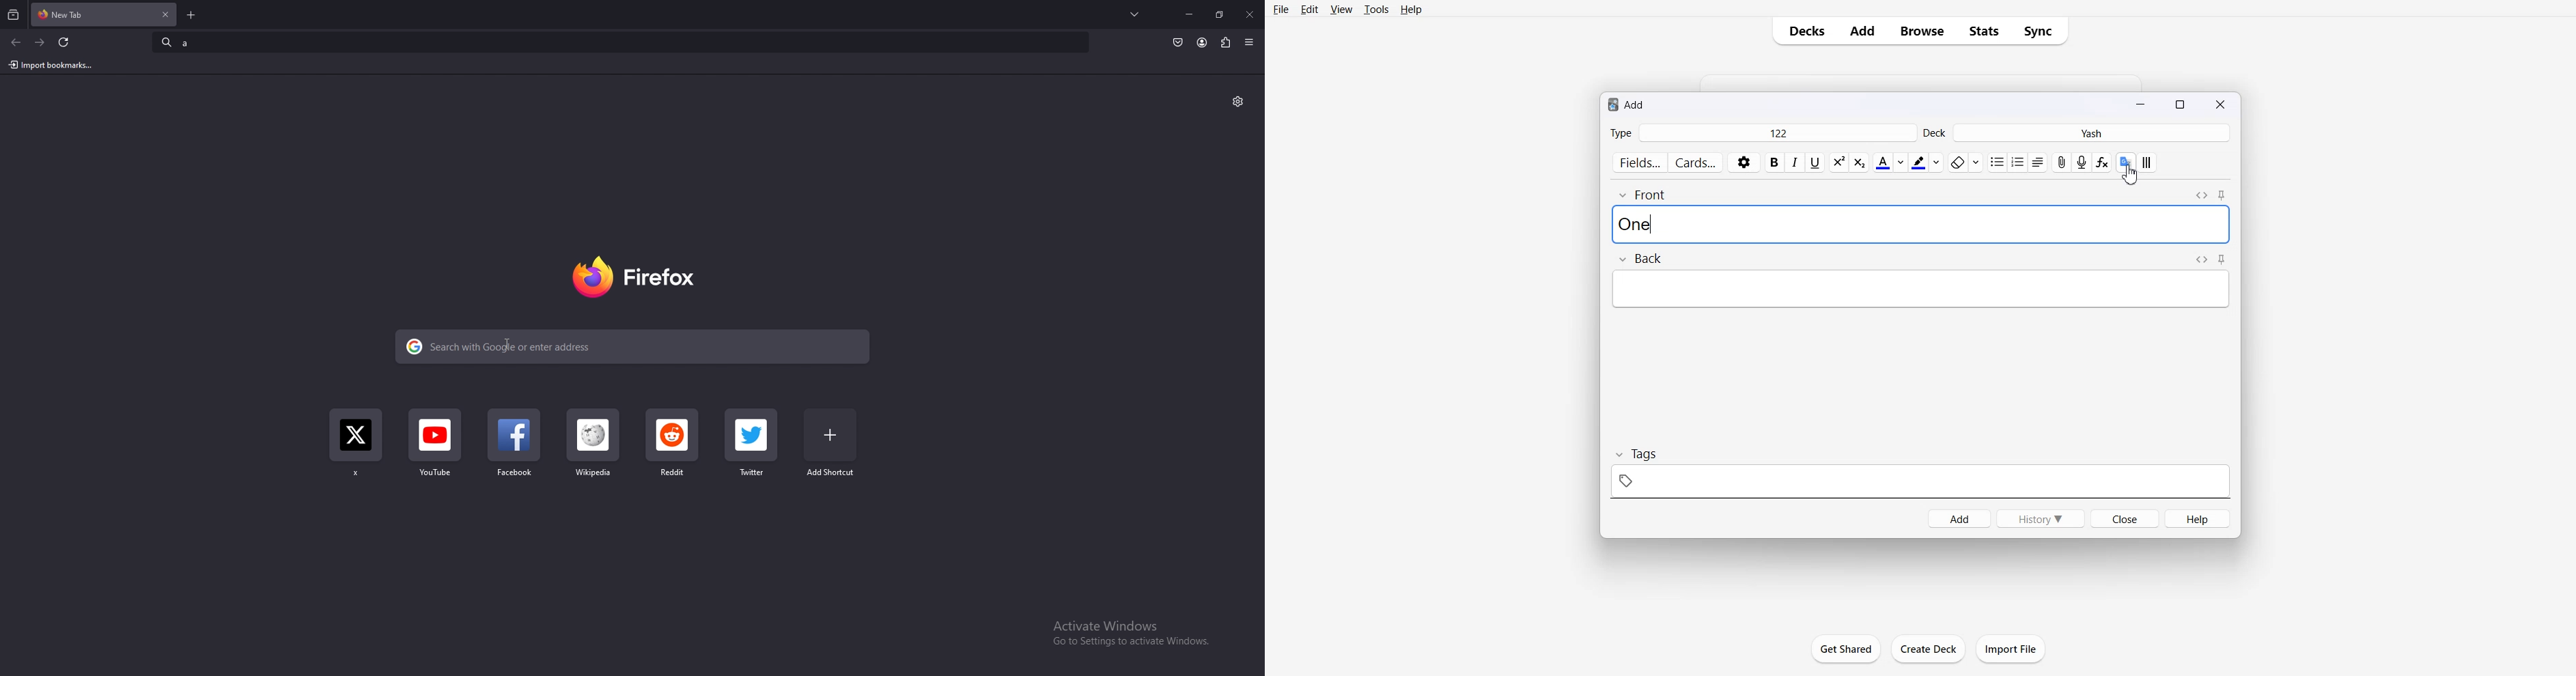 The image size is (2576, 700). Describe the element at coordinates (1412, 9) in the screenshot. I see `Help` at that location.